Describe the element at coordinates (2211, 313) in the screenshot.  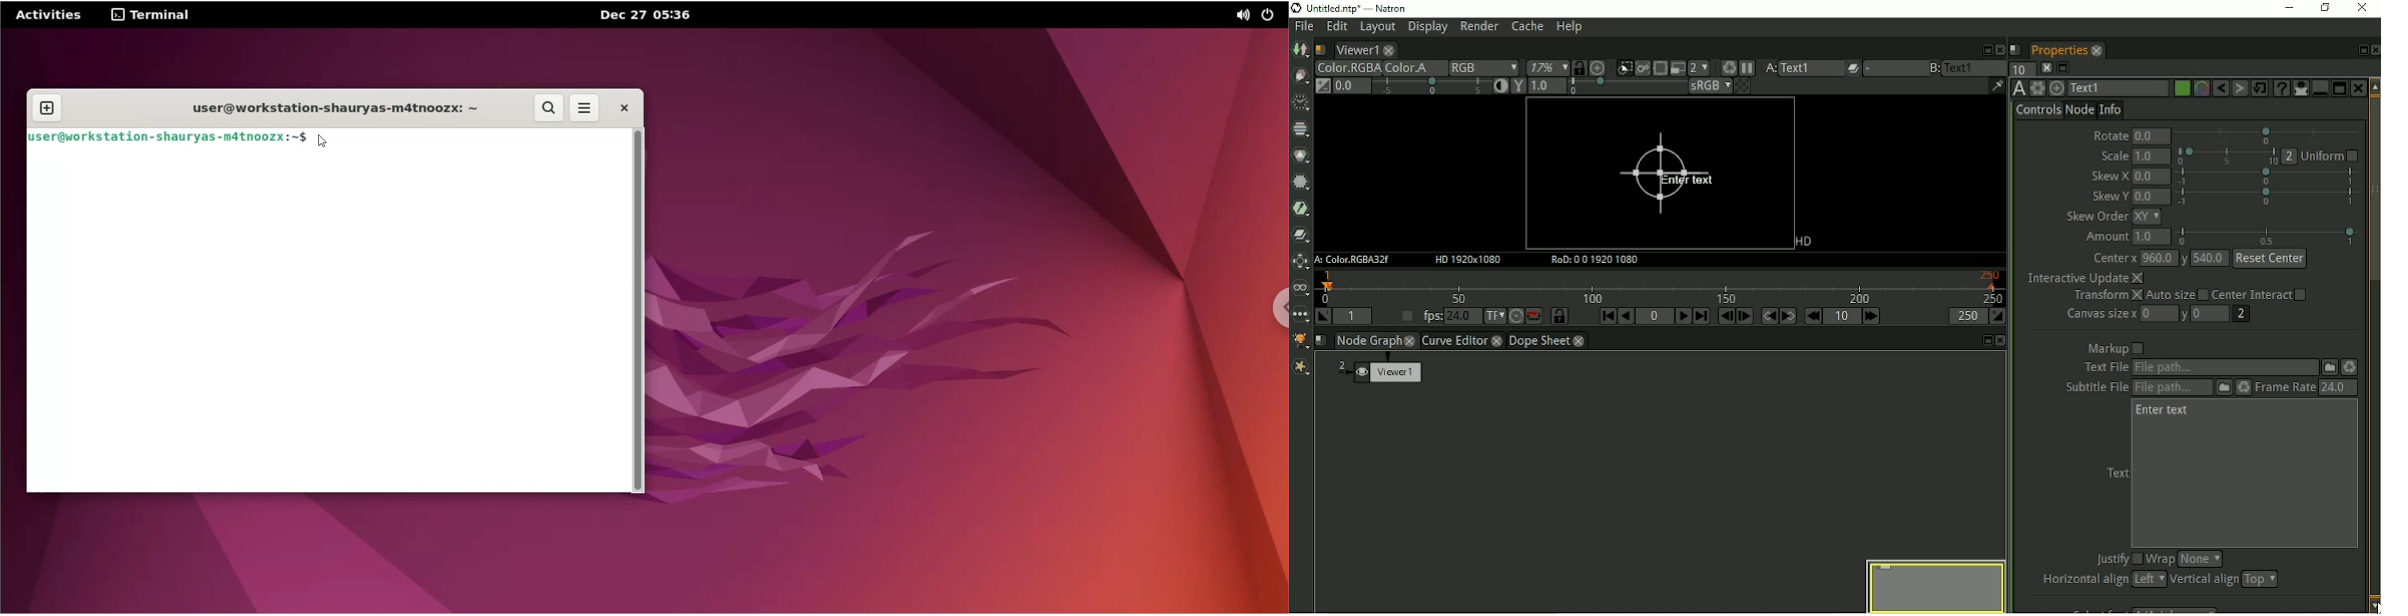
I see `0` at that location.